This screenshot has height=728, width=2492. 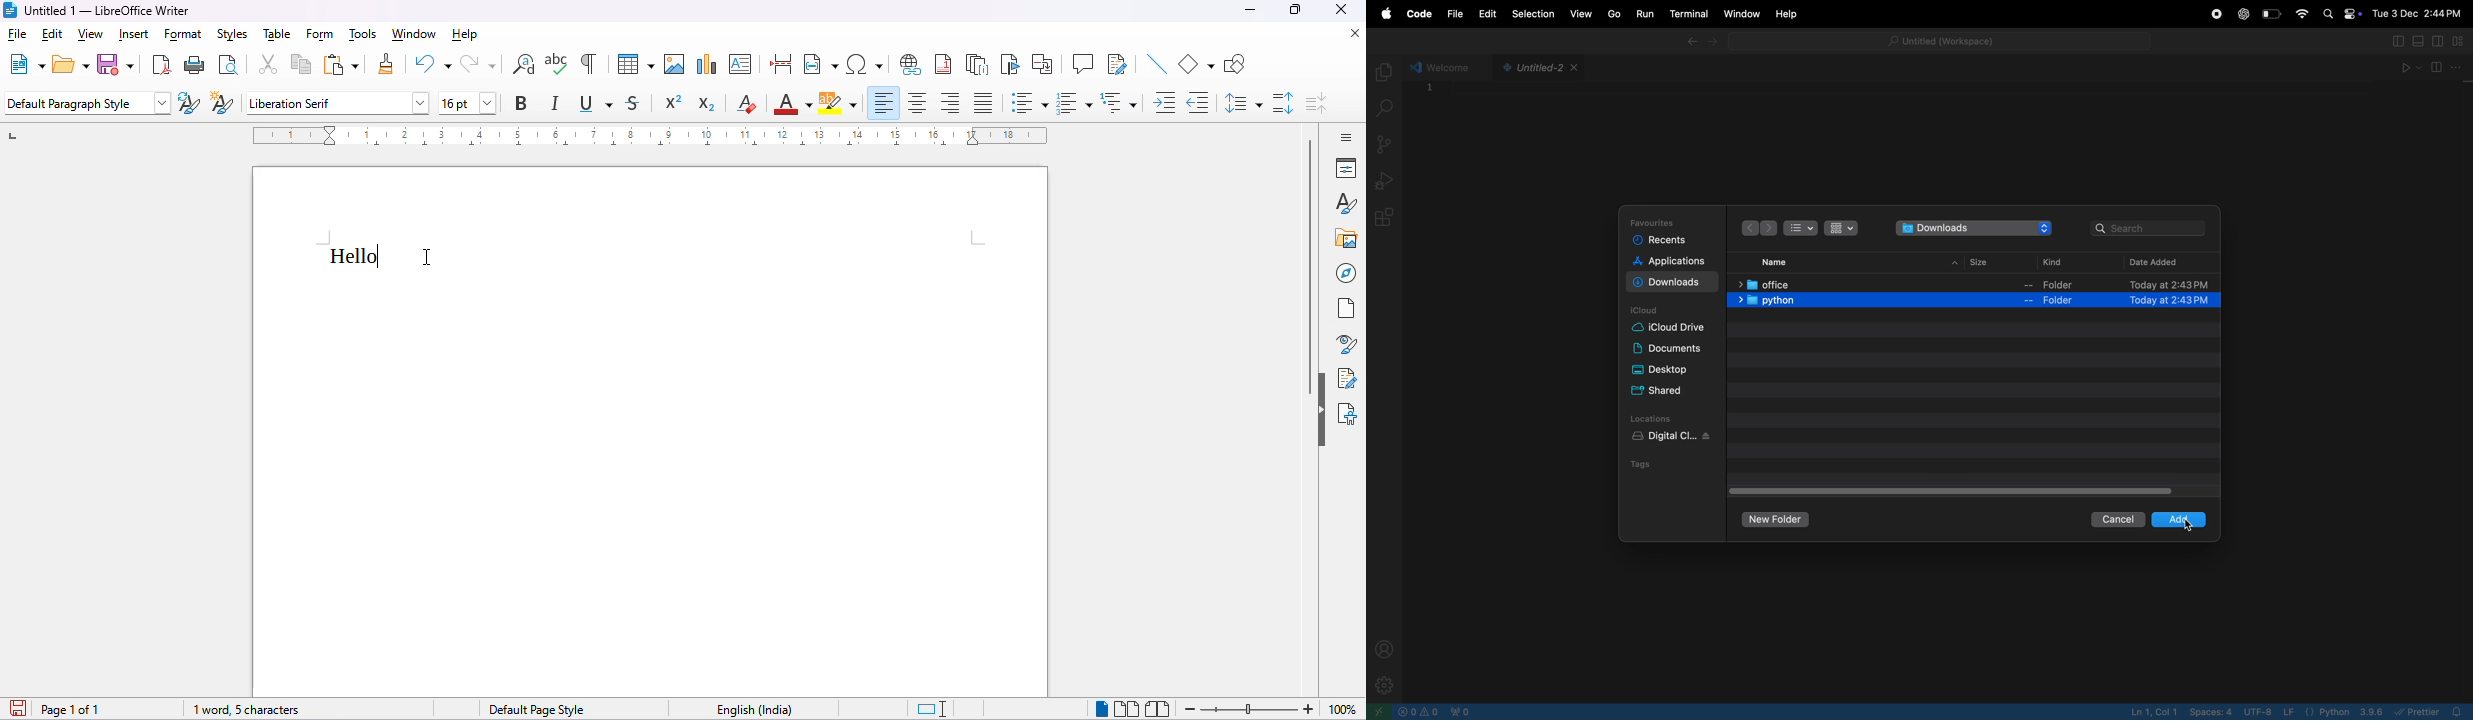 What do you see at coordinates (362, 34) in the screenshot?
I see `tools` at bounding box center [362, 34].